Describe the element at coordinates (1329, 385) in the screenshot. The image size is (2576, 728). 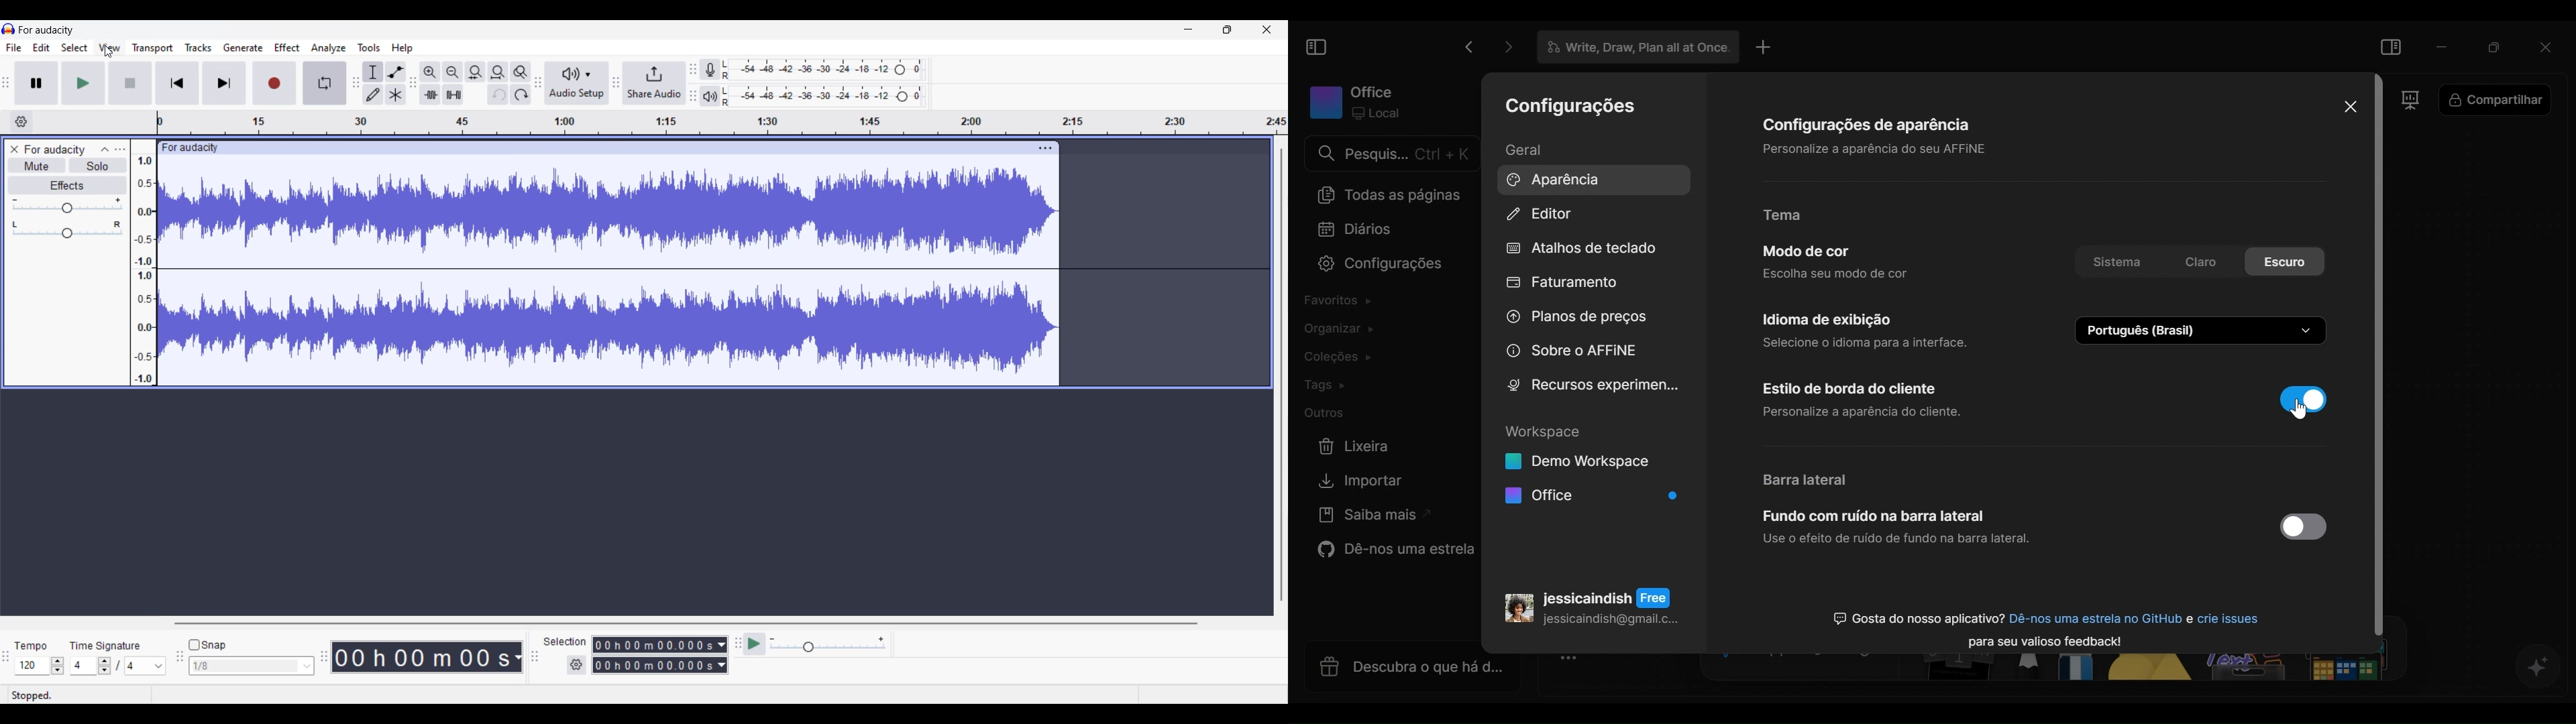
I see `Tags` at that location.